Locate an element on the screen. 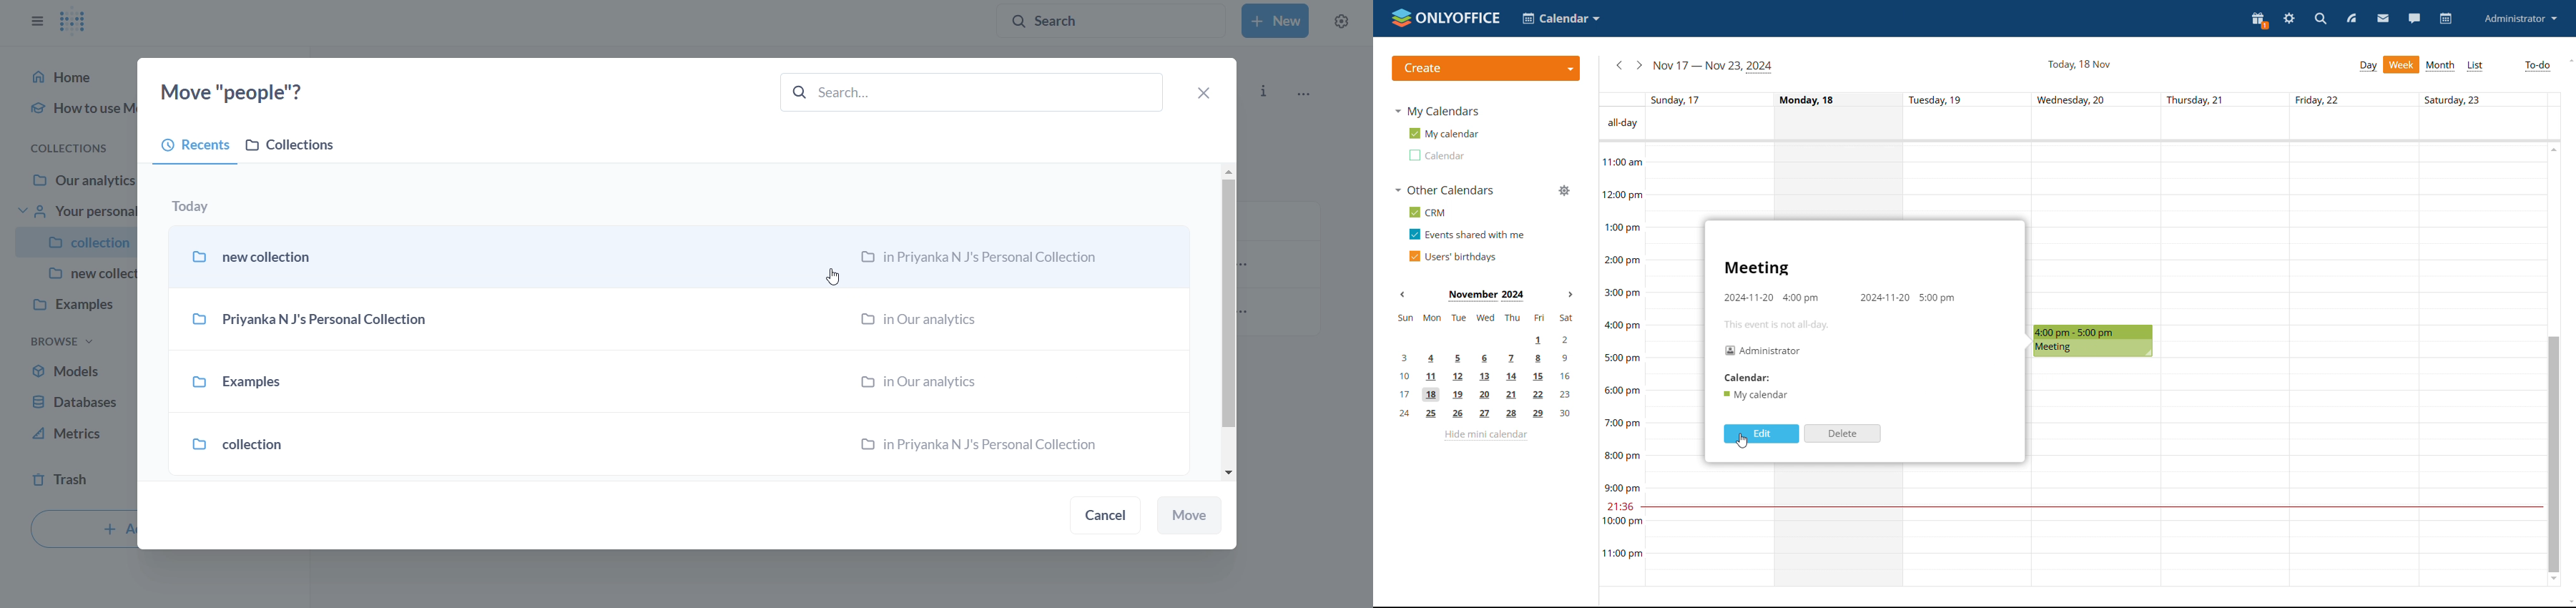 The image size is (2576, 616). time line is located at coordinates (1621, 364).